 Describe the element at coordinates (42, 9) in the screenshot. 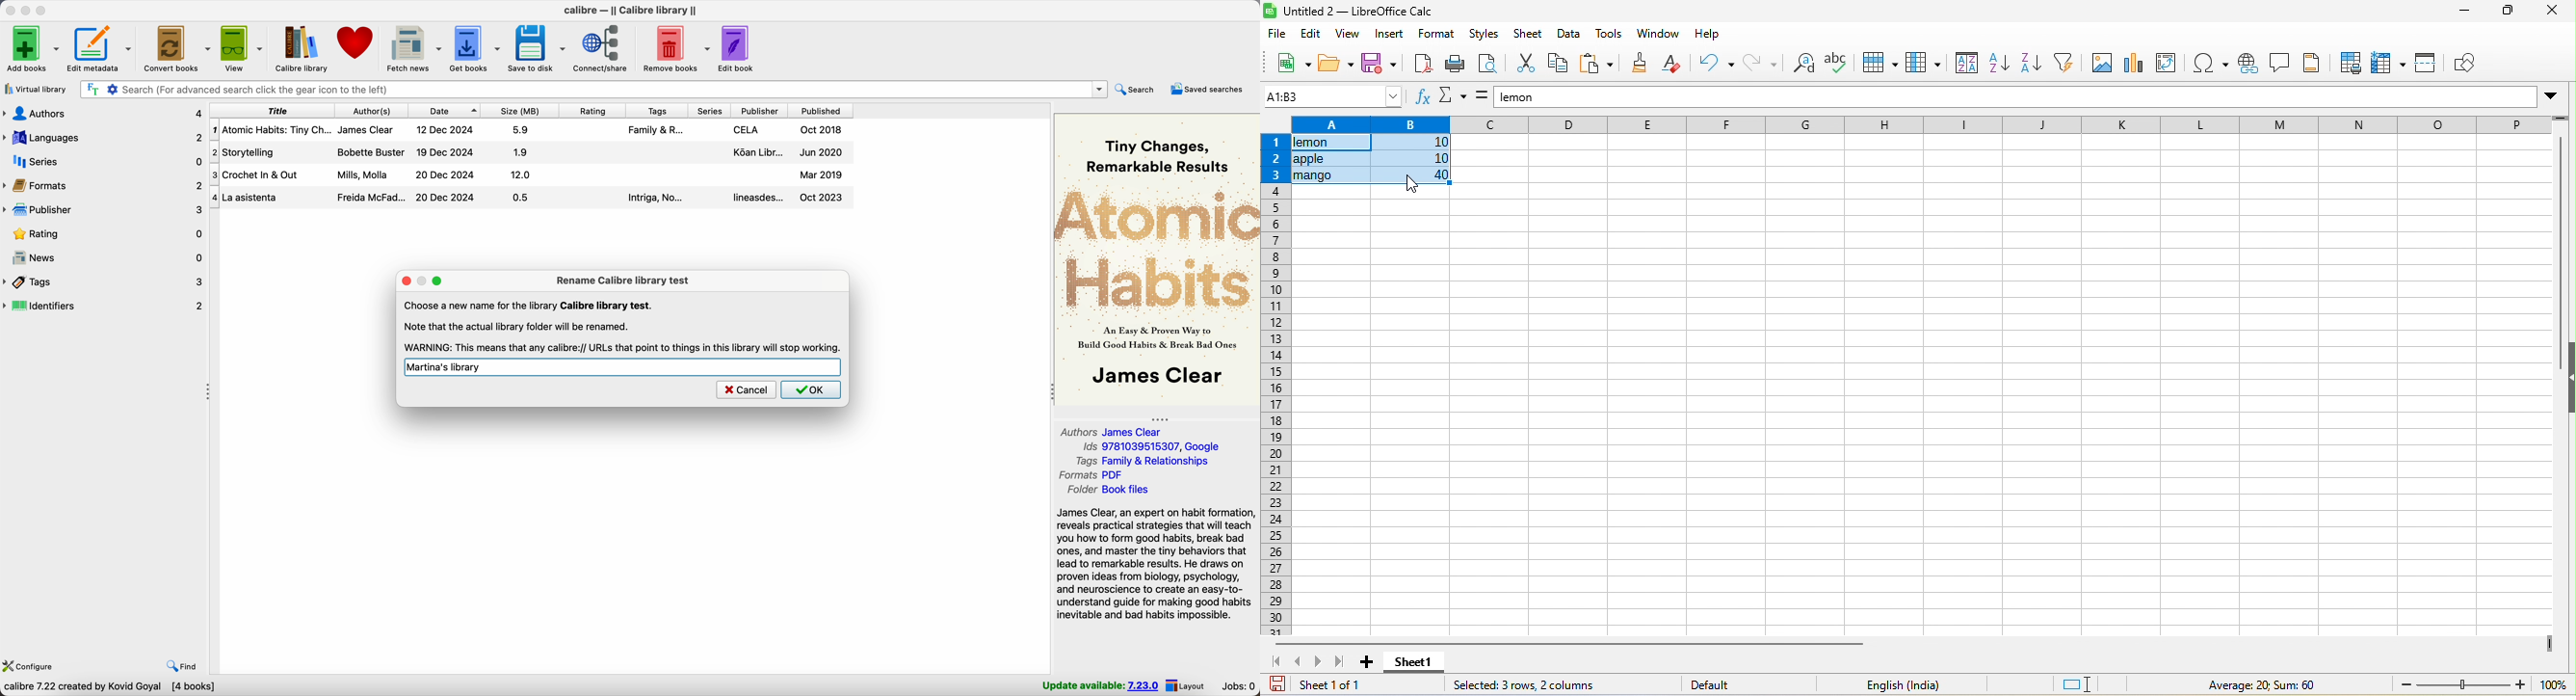

I see `maximize Calibre` at that location.